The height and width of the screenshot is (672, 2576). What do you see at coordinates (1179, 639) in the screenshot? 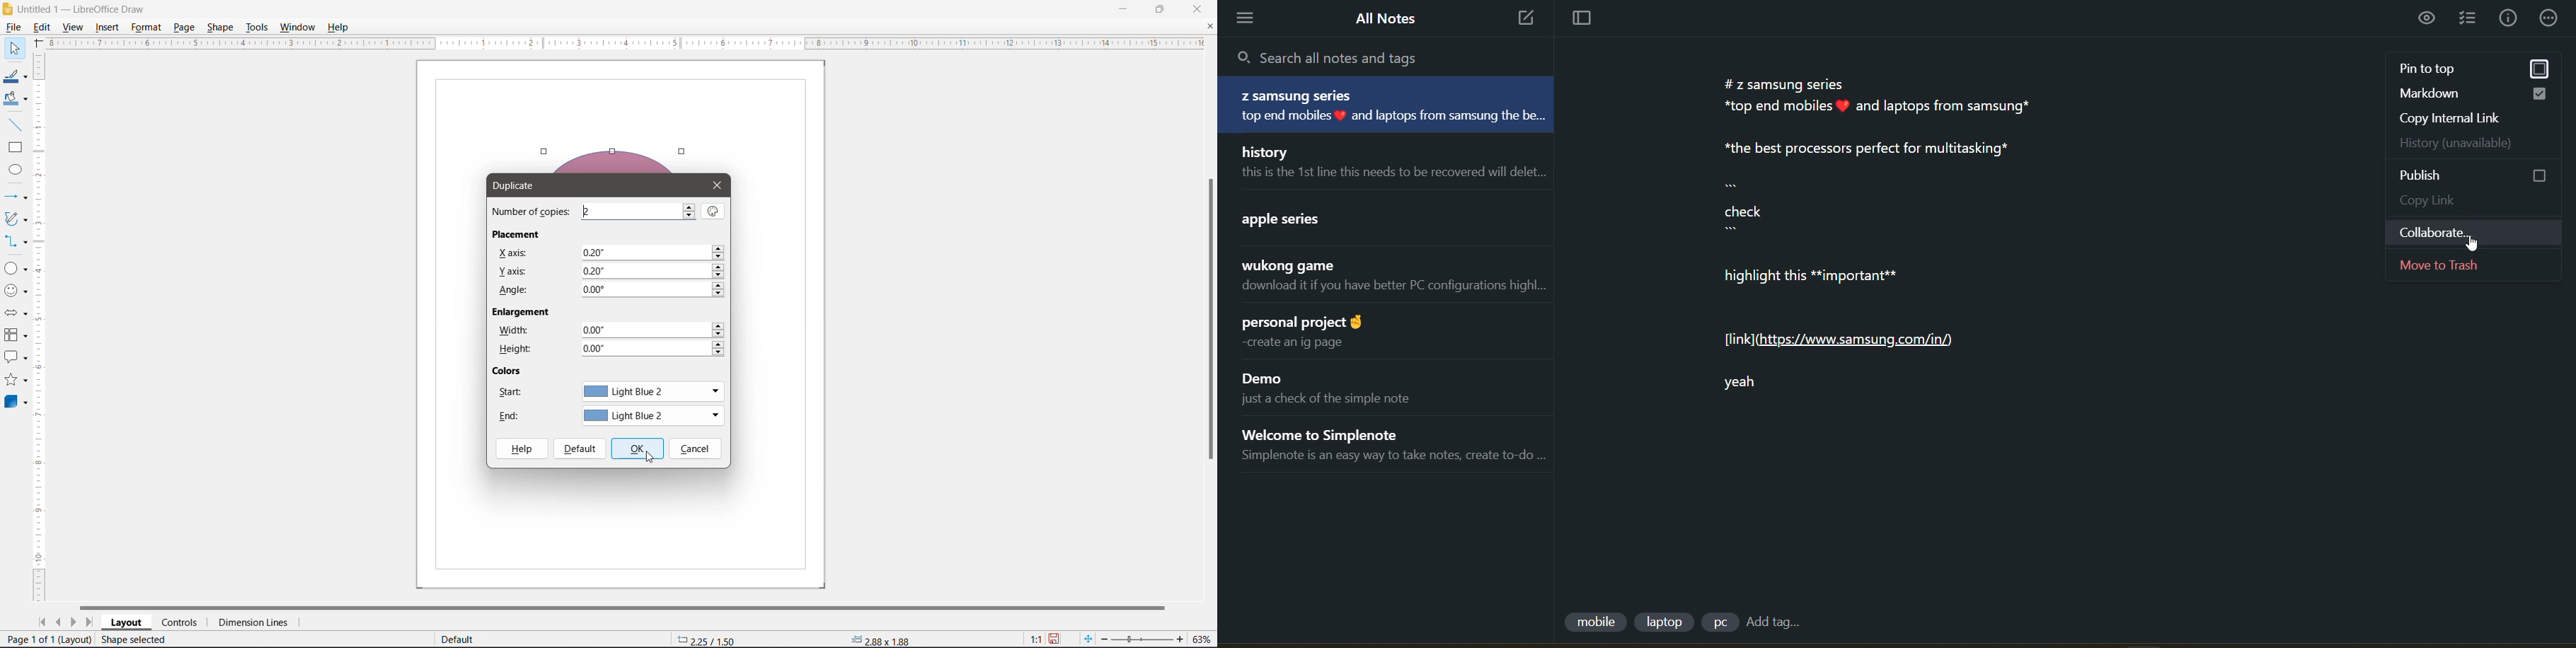
I see `Zoom In` at bounding box center [1179, 639].